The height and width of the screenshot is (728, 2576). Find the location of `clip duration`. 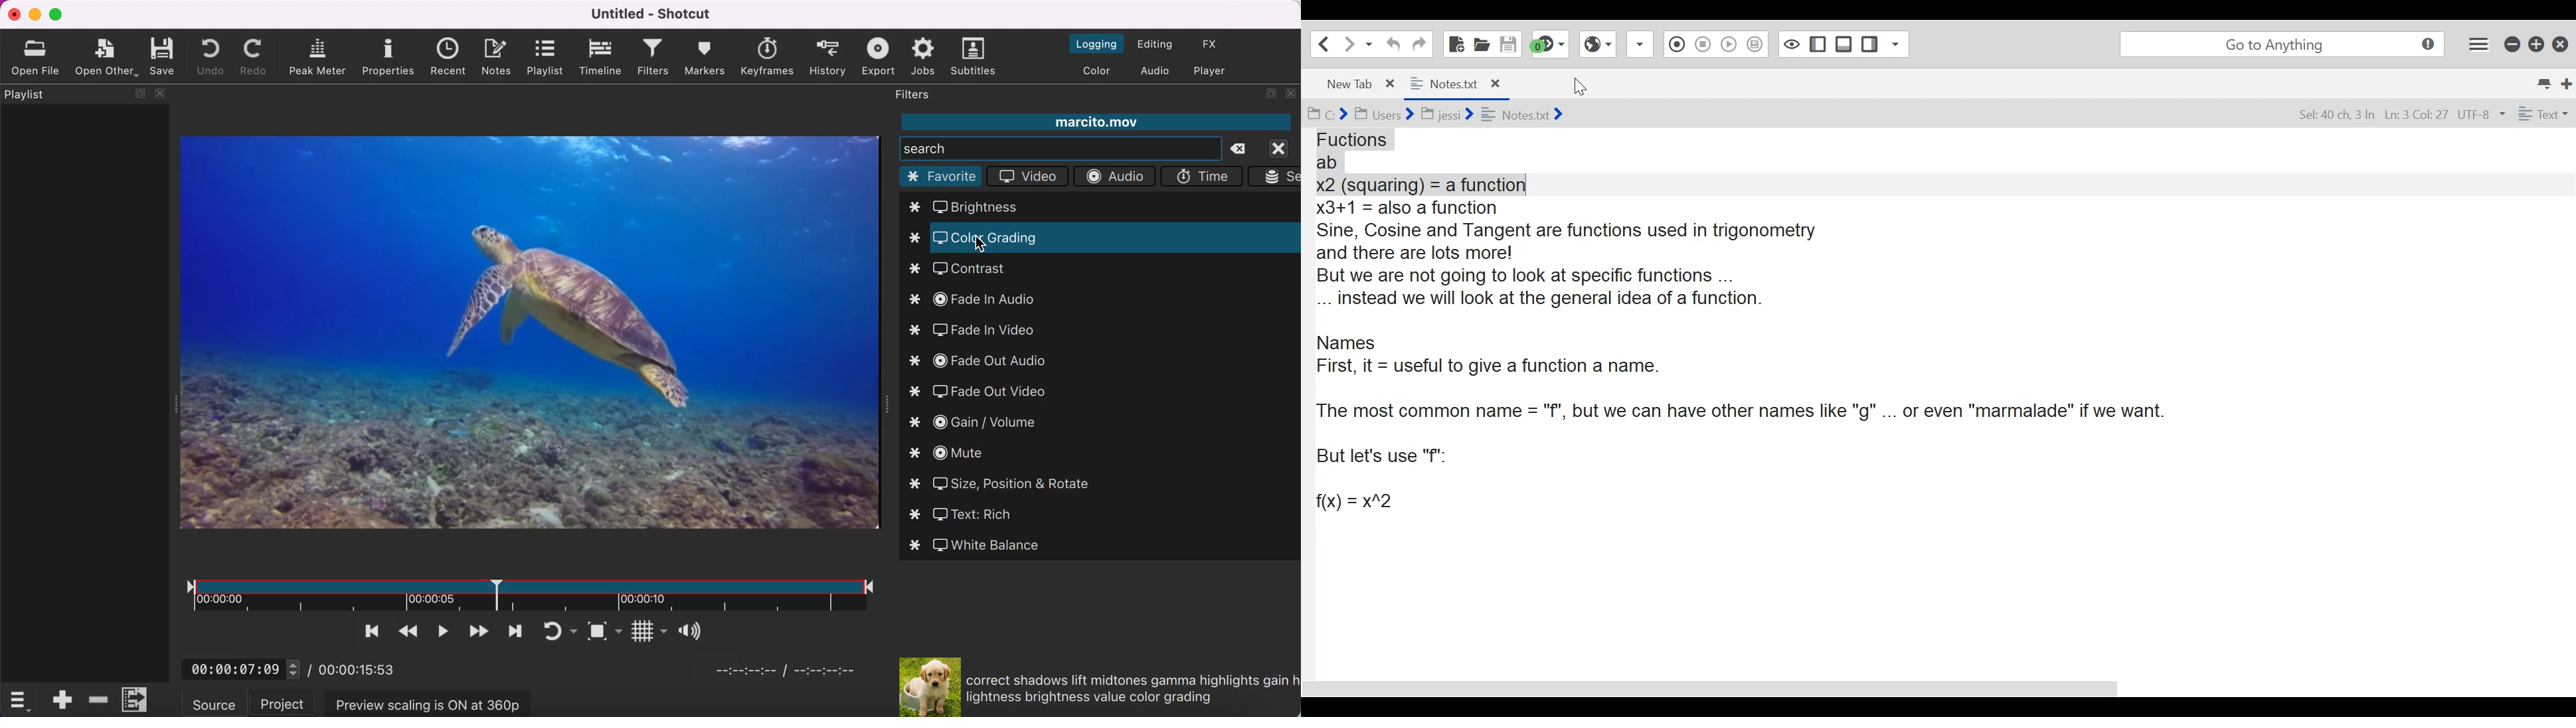

clip duration is located at coordinates (522, 592).